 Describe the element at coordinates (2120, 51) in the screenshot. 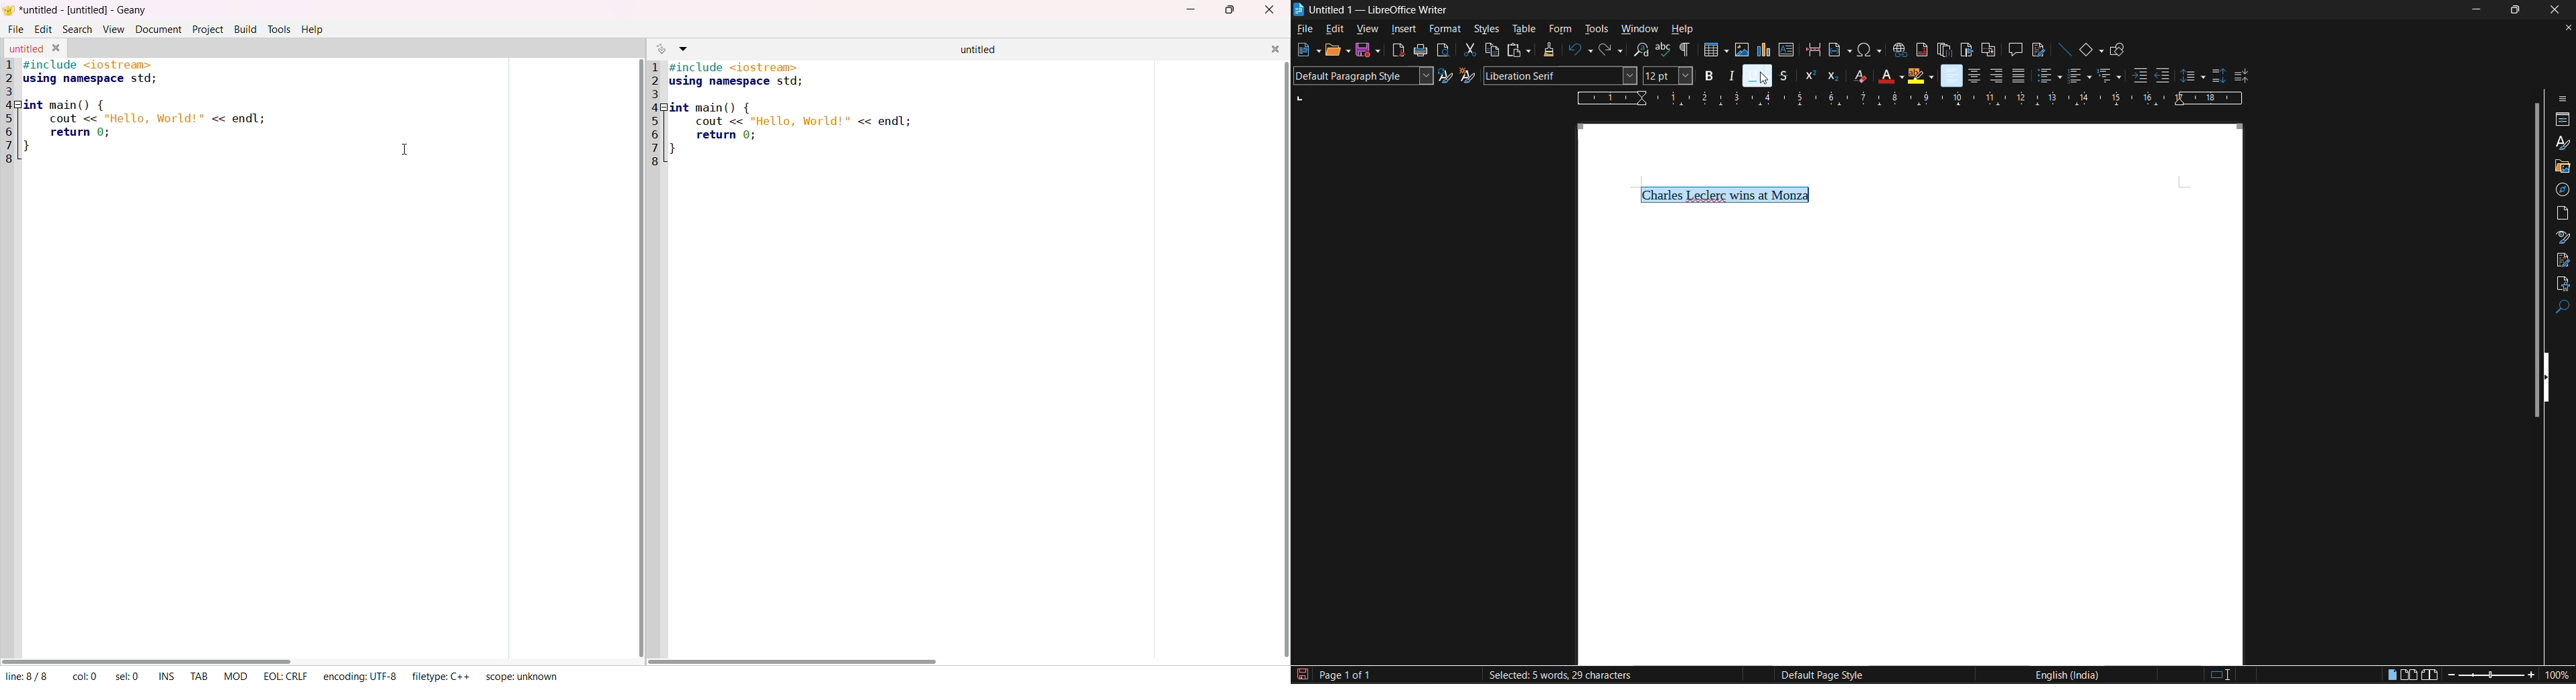

I see `show draw functions` at that location.